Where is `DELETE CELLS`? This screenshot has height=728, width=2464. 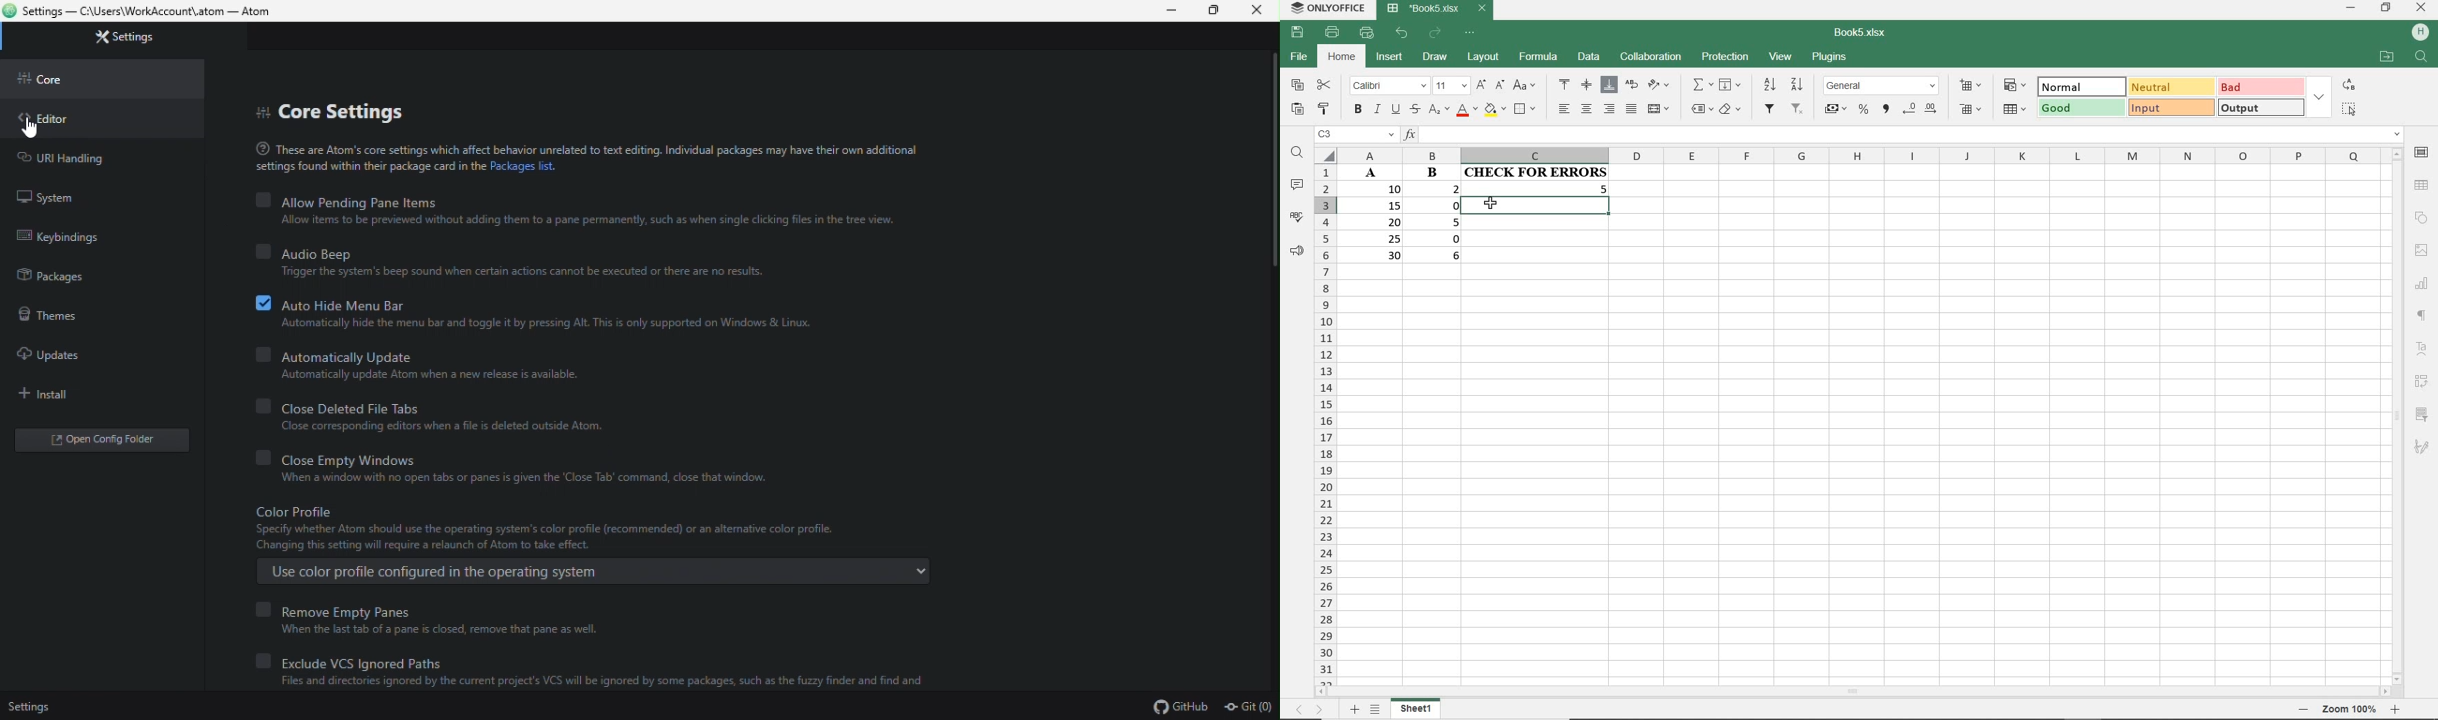 DELETE CELLS is located at coordinates (1972, 108).